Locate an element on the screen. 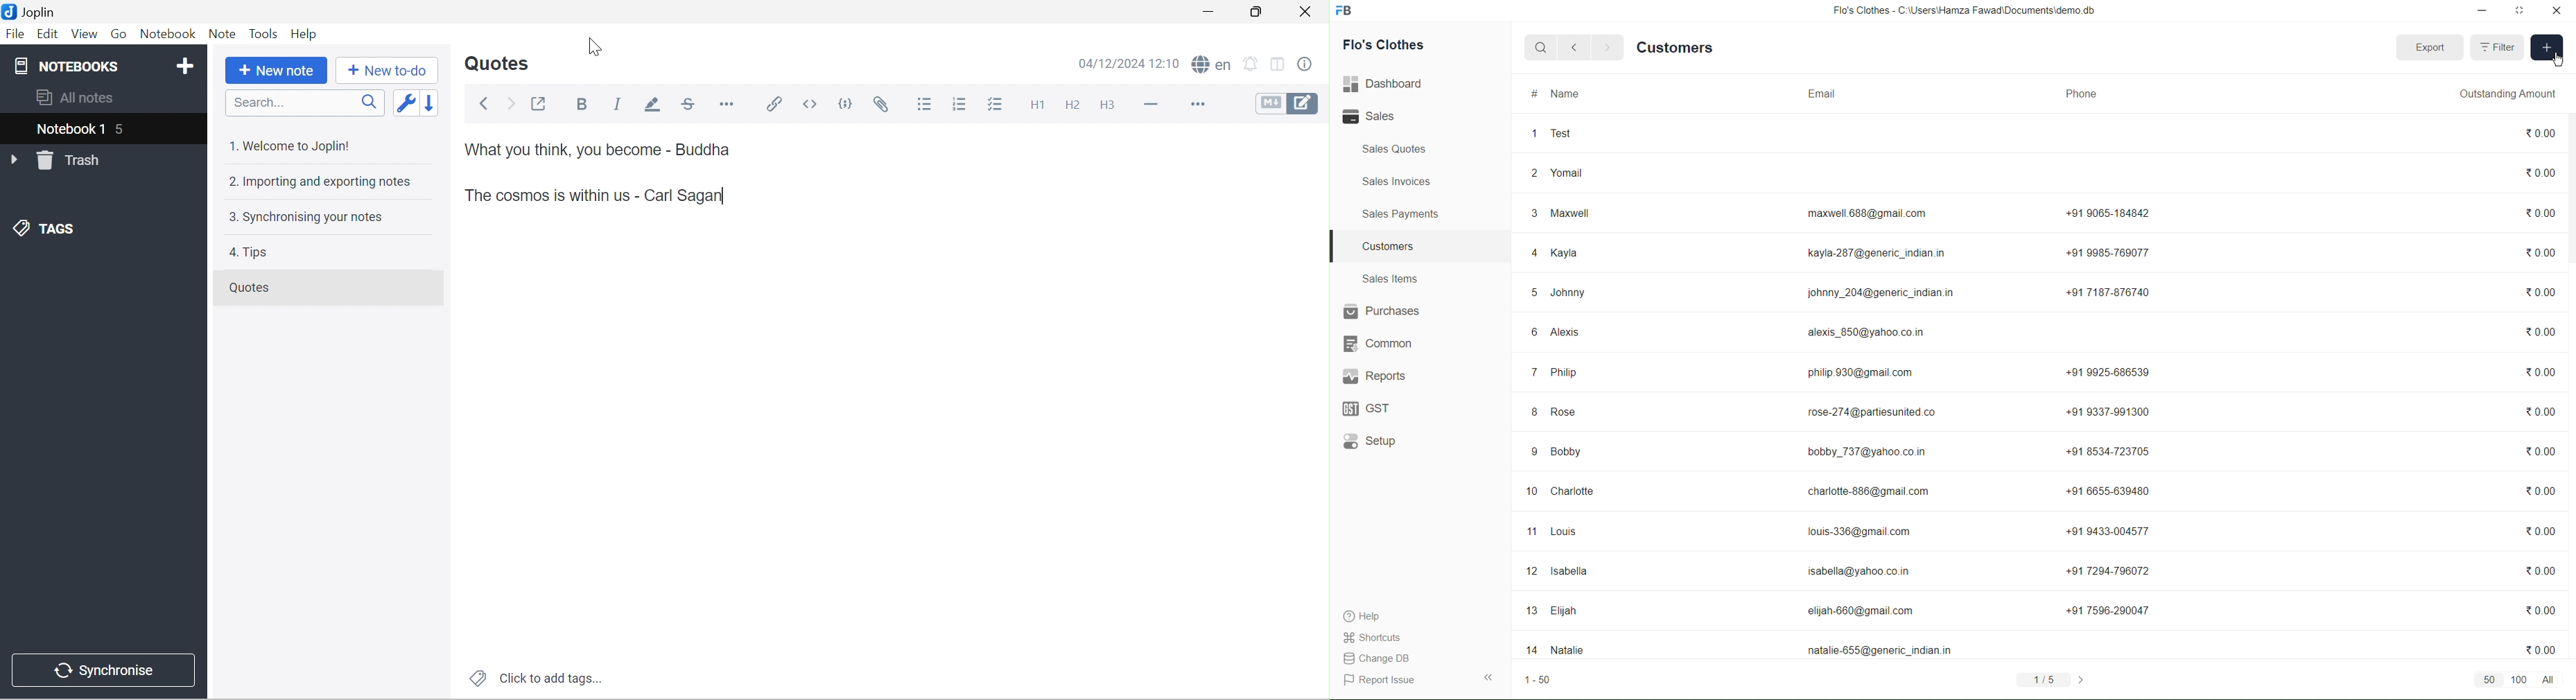 This screenshot has width=2576, height=700. alexis_850@yahoo.co.in is located at coordinates (1868, 334).